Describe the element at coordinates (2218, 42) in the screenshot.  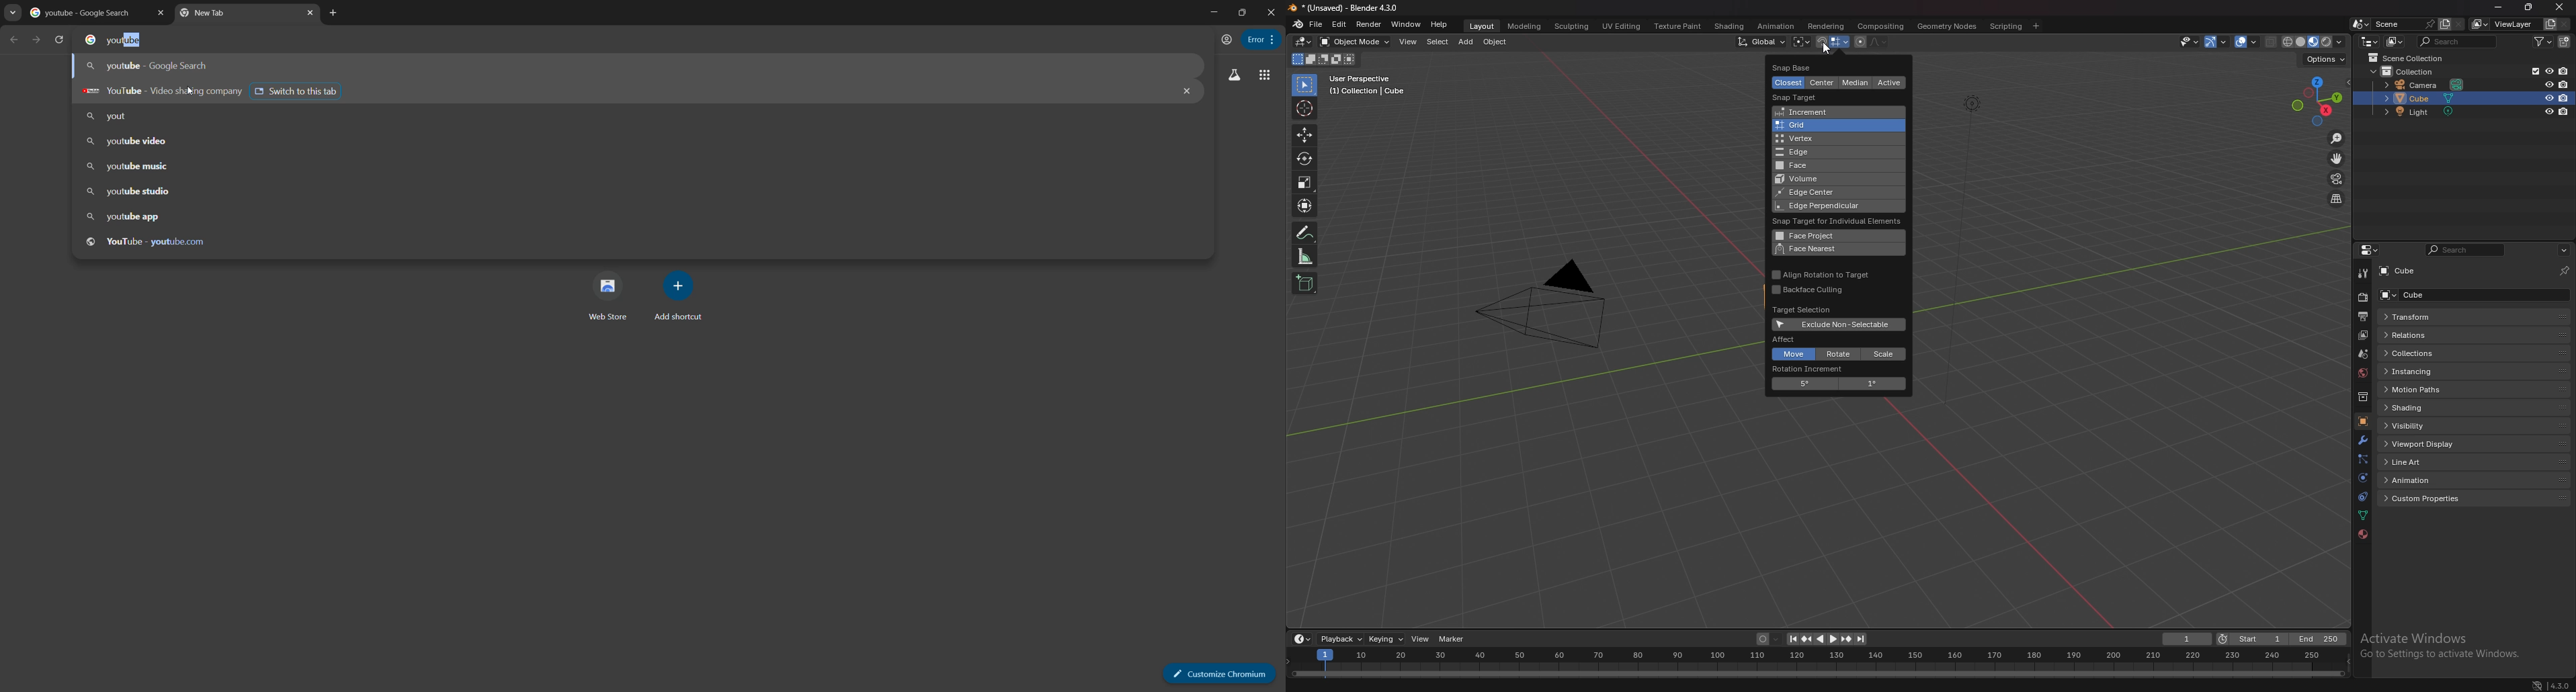
I see `gizmo` at that location.